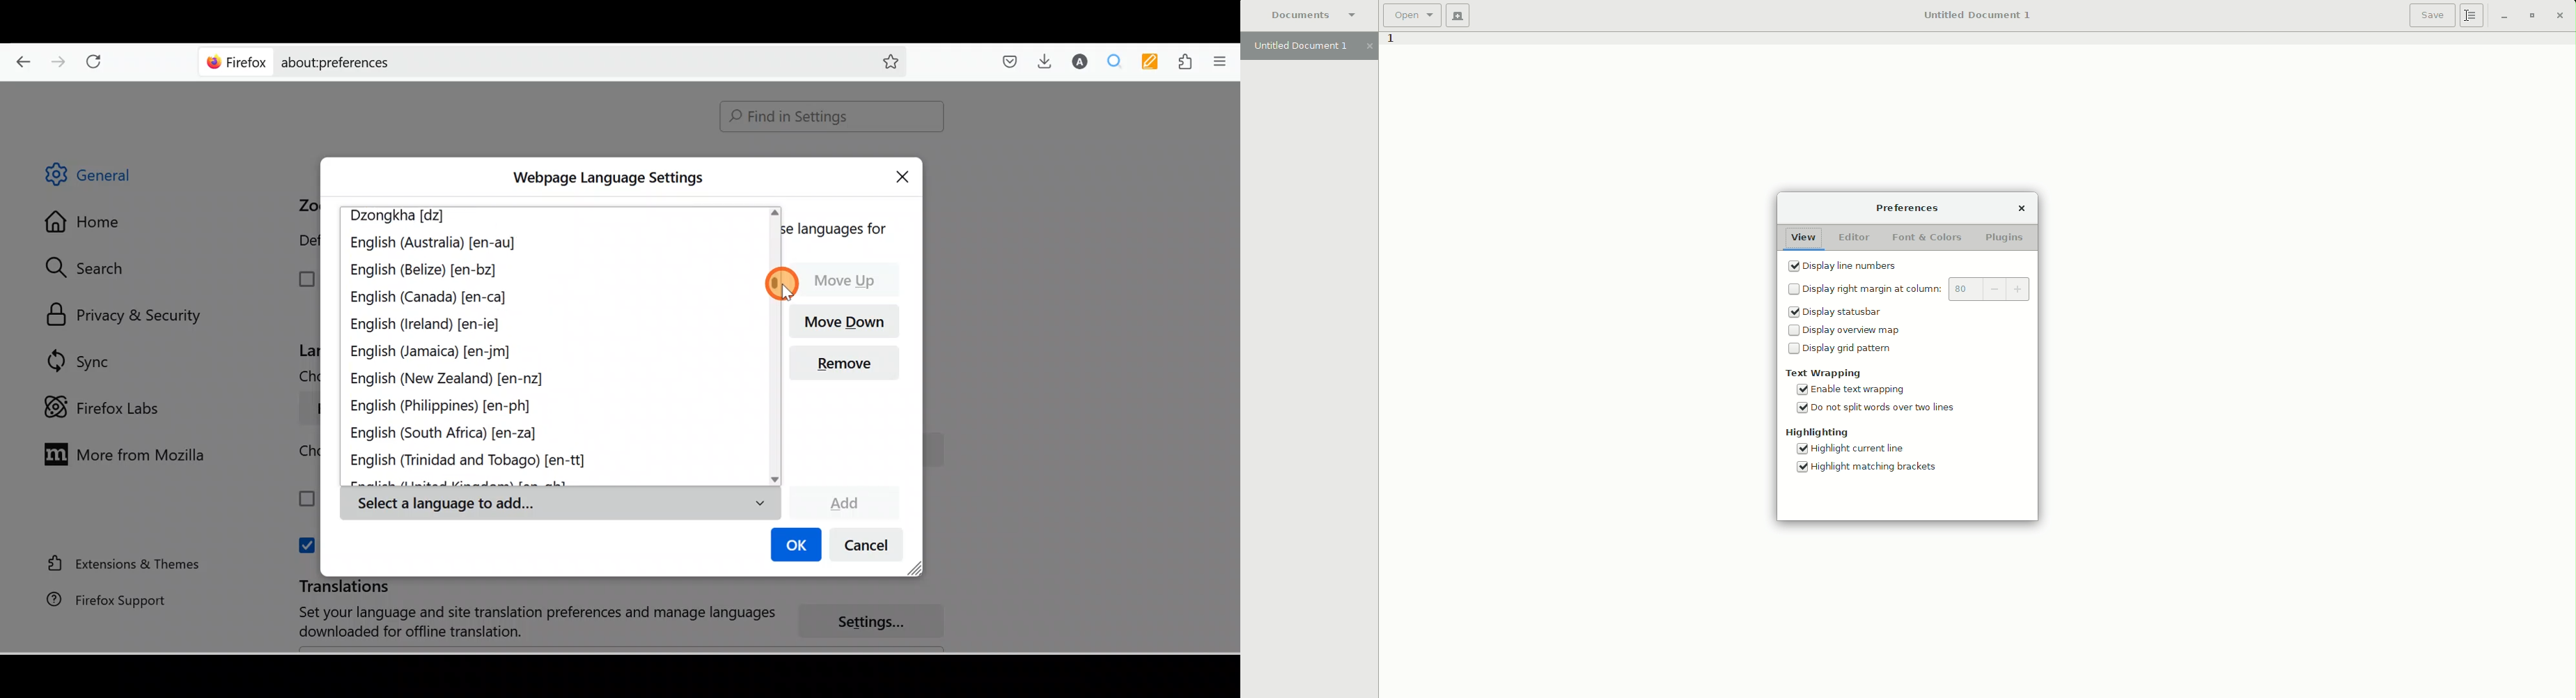 The height and width of the screenshot is (700, 2576). Describe the element at coordinates (516, 61) in the screenshot. I see `about:preferences` at that location.